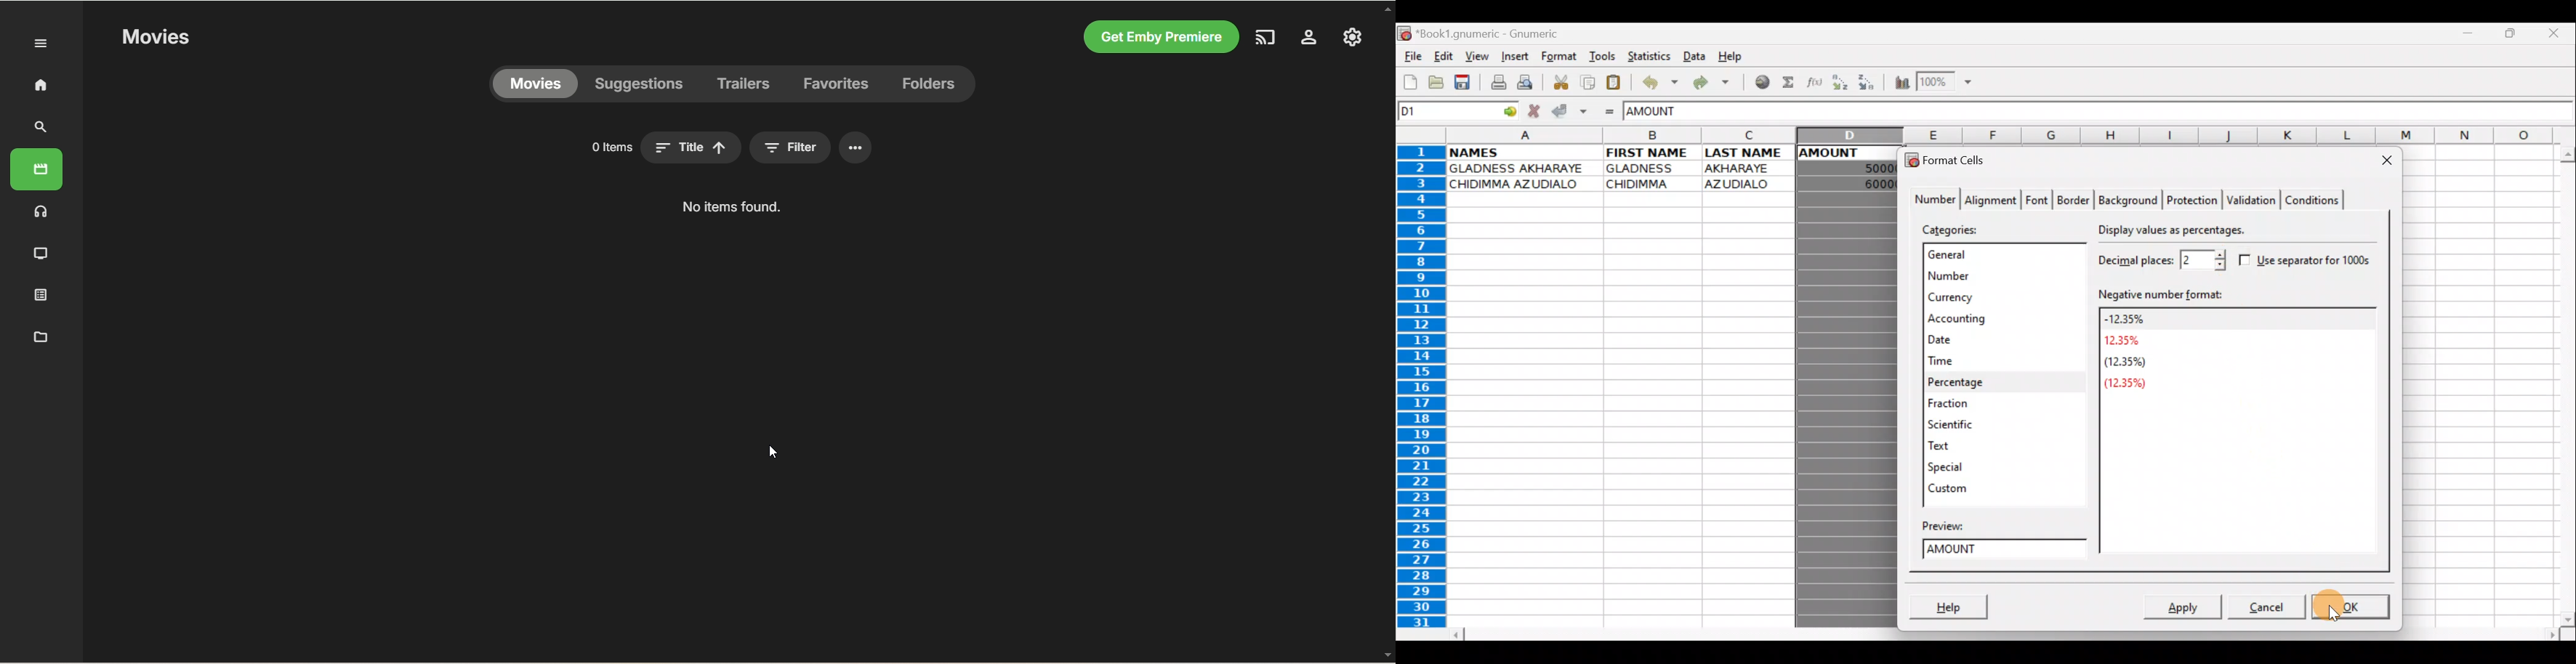  Describe the element at coordinates (535, 84) in the screenshot. I see `movies` at that location.